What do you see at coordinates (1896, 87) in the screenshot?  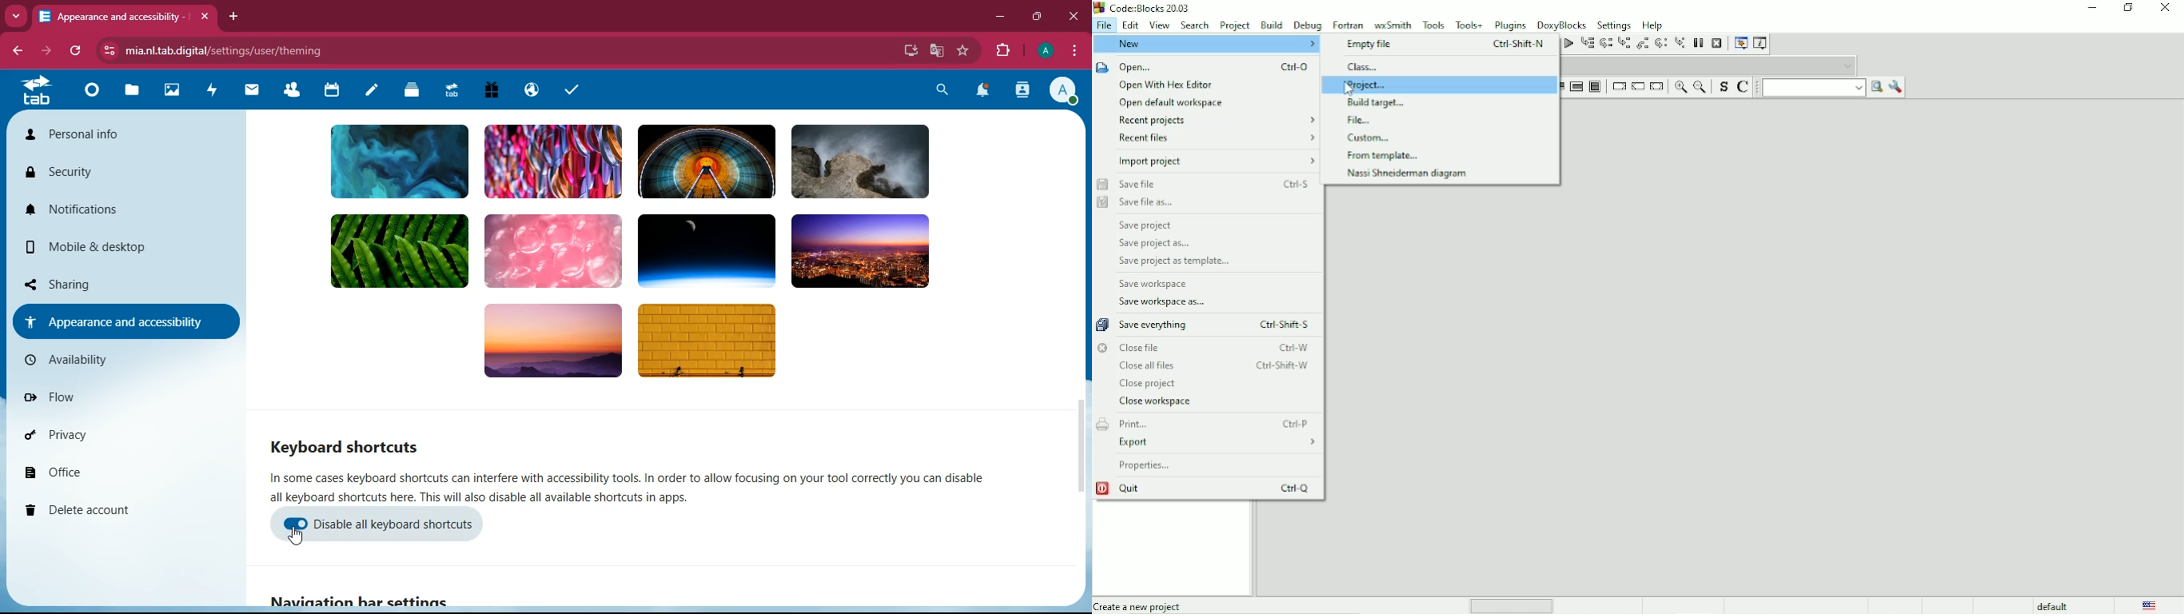 I see `Show options window` at bounding box center [1896, 87].